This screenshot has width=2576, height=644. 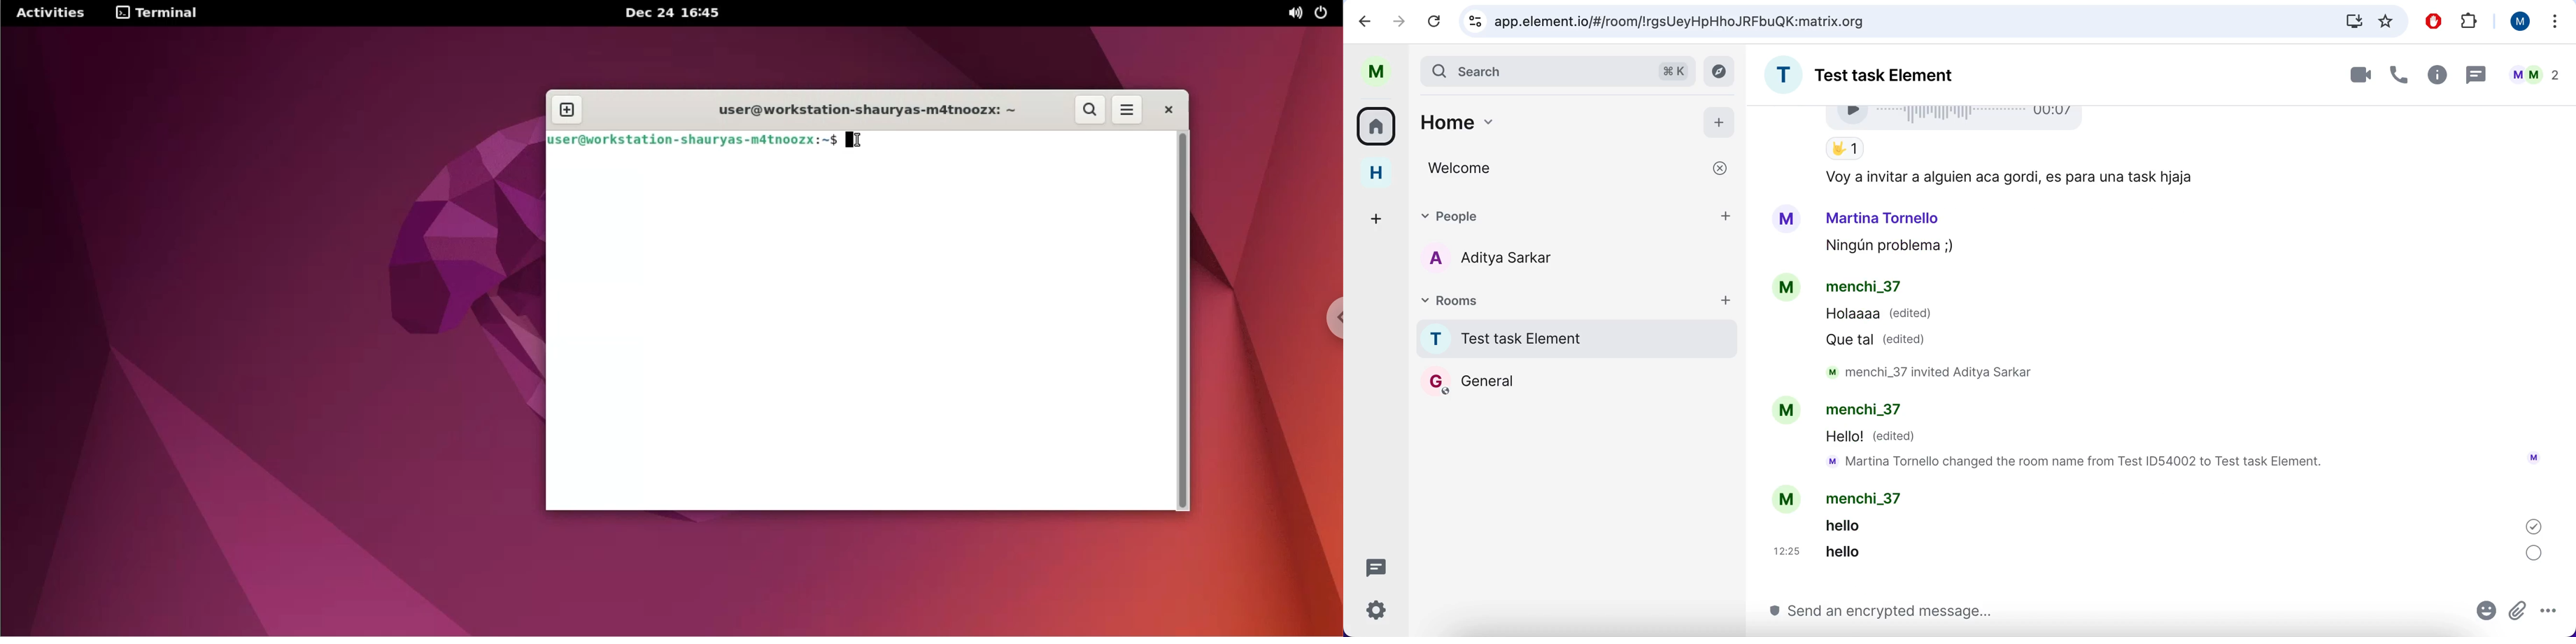 What do you see at coordinates (1788, 287) in the screenshot?
I see `Avatar` at bounding box center [1788, 287].